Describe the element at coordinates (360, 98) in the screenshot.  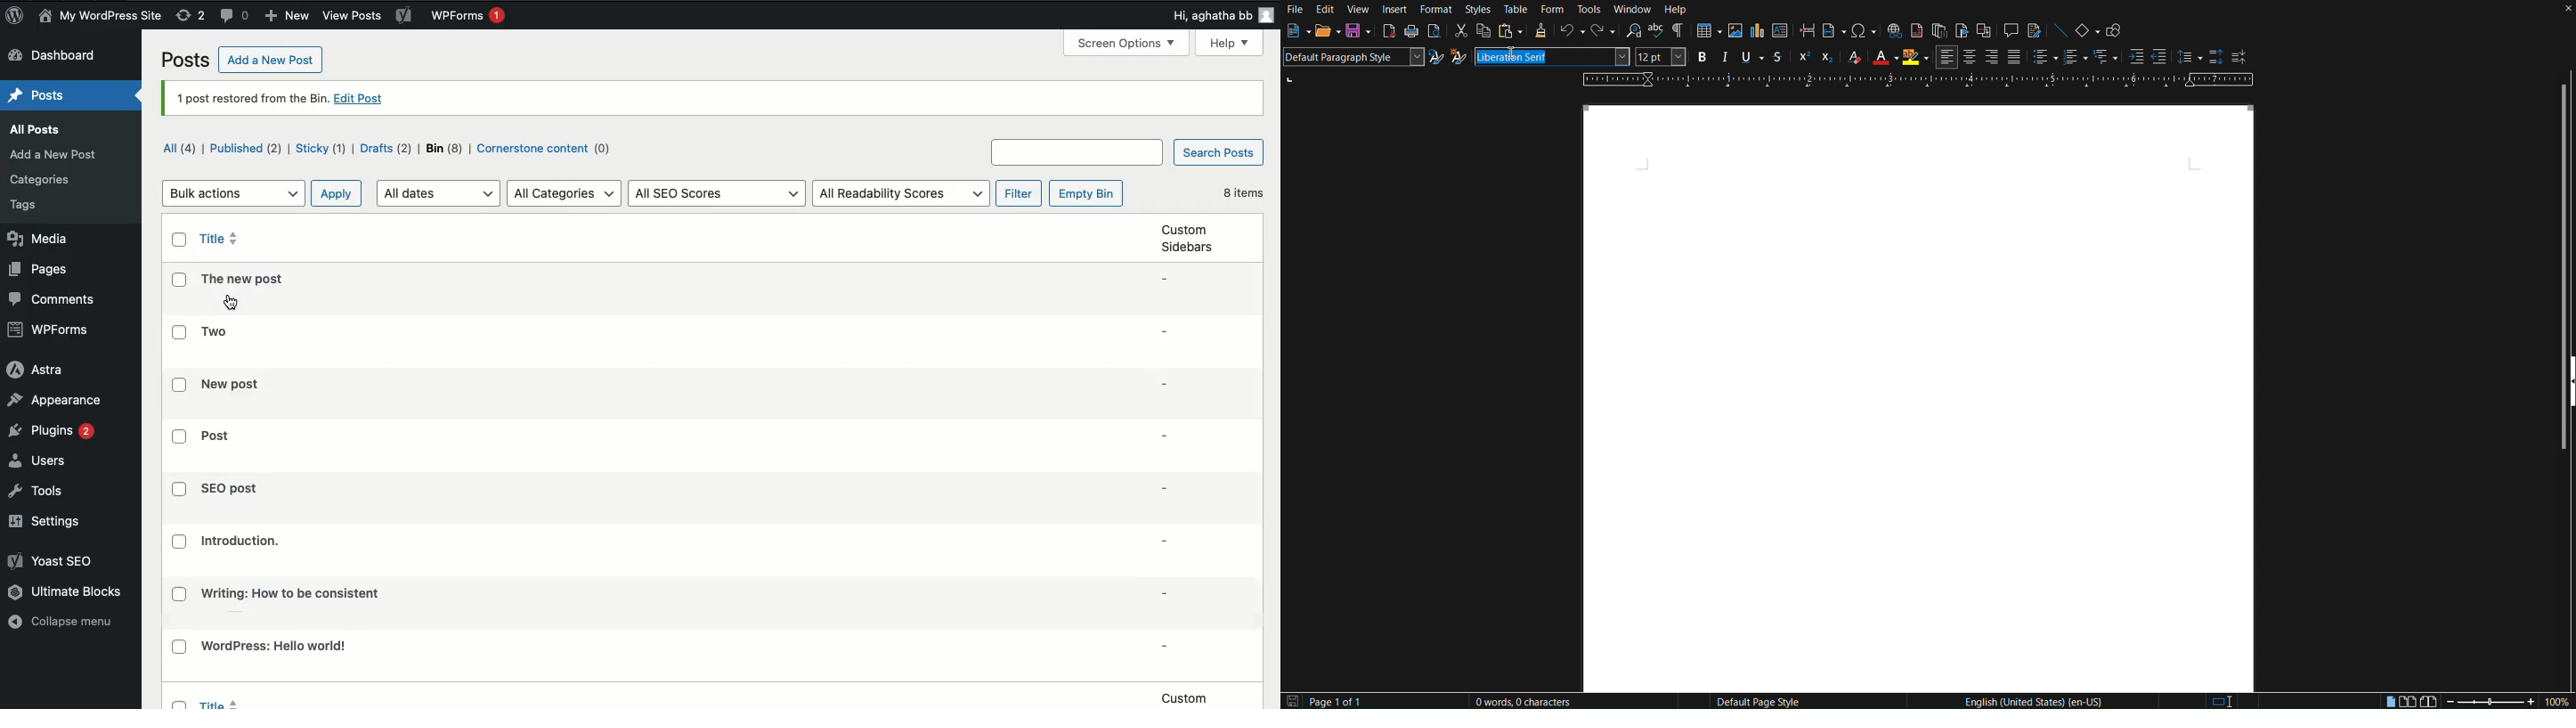
I see `edit` at that location.